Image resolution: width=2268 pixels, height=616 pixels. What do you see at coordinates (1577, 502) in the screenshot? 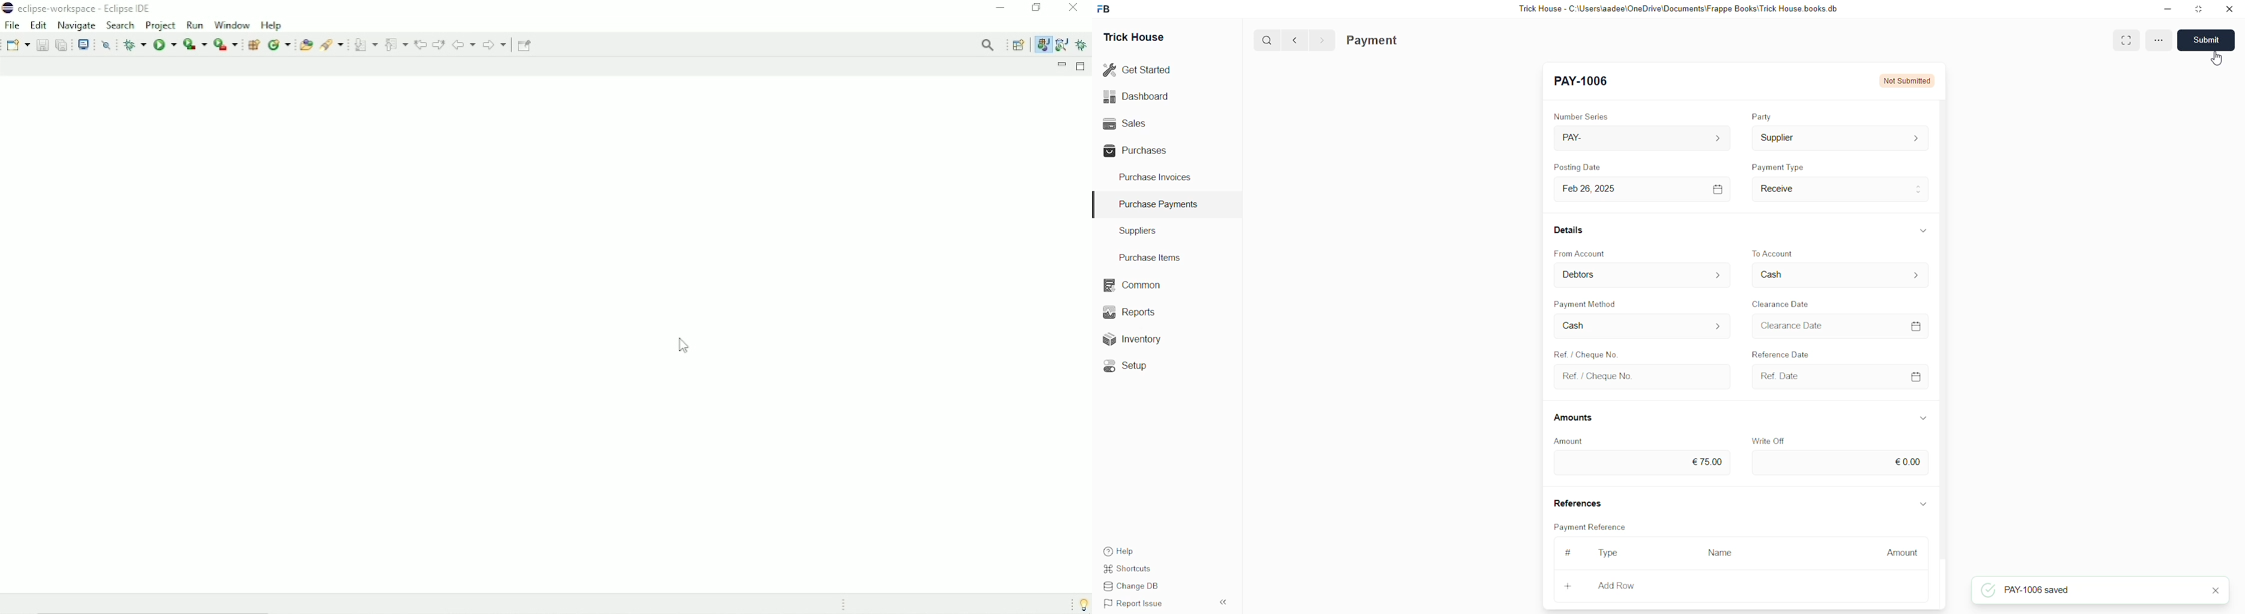
I see `References` at bounding box center [1577, 502].